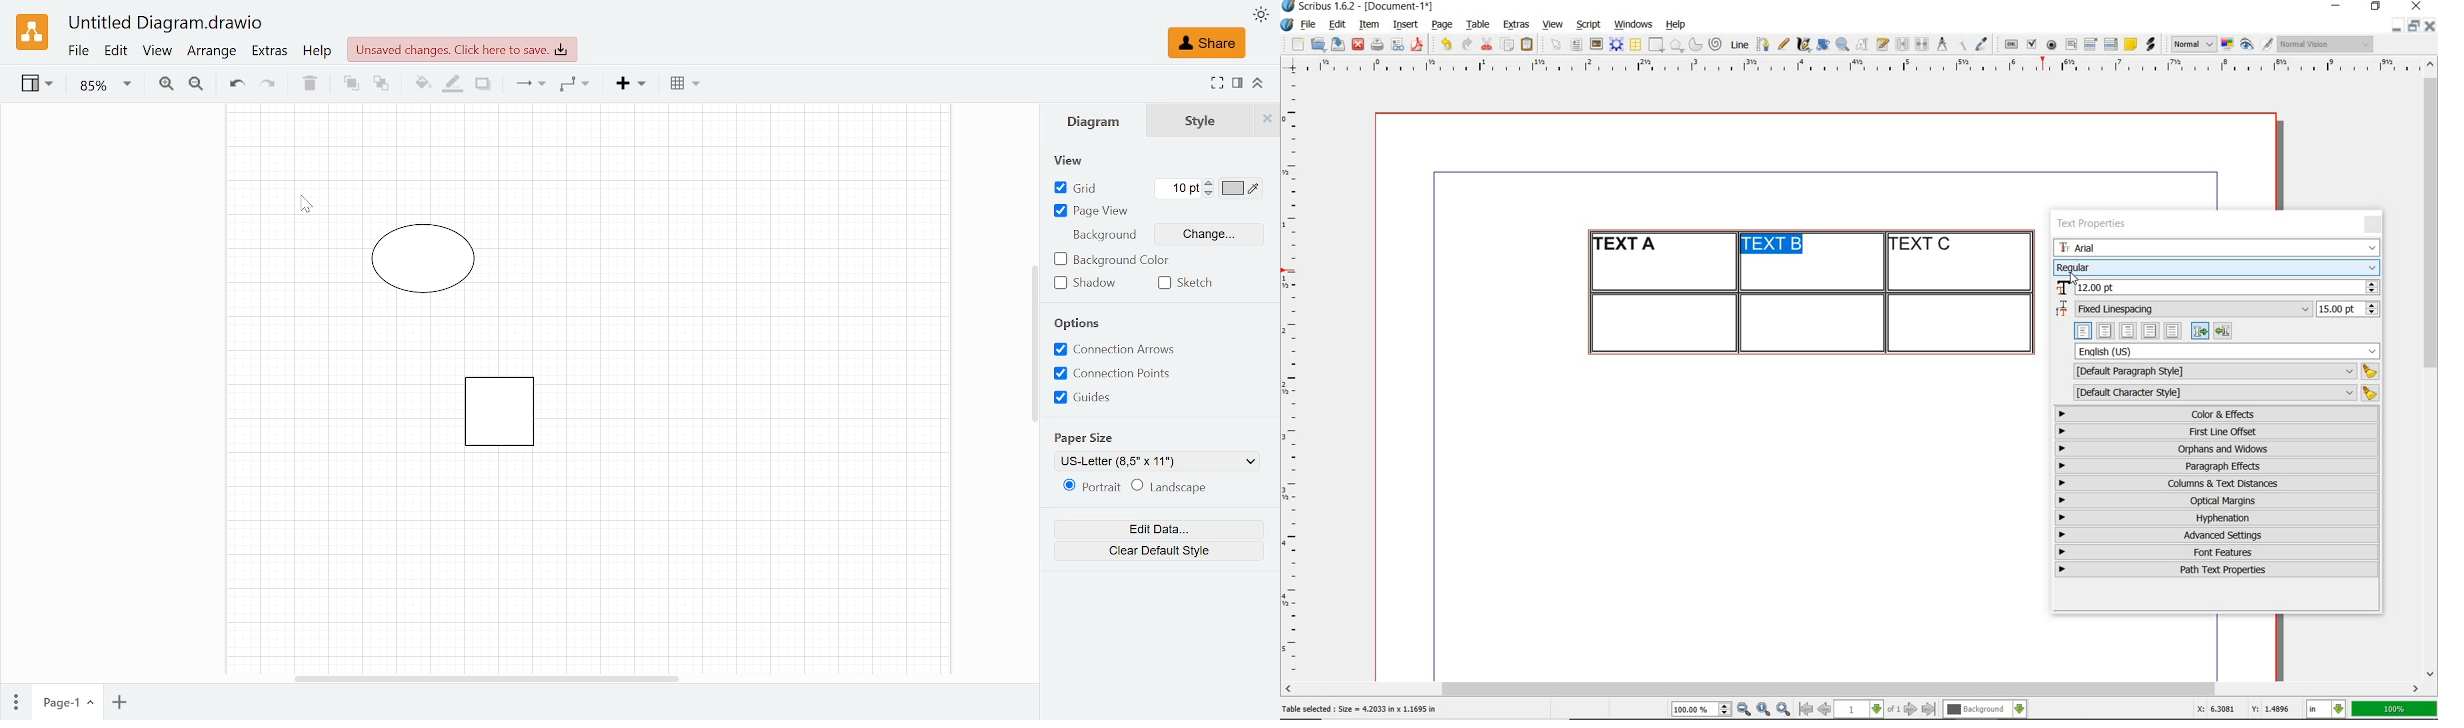 The height and width of the screenshot is (728, 2464). What do you see at coordinates (1267, 120) in the screenshot?
I see `Style` at bounding box center [1267, 120].